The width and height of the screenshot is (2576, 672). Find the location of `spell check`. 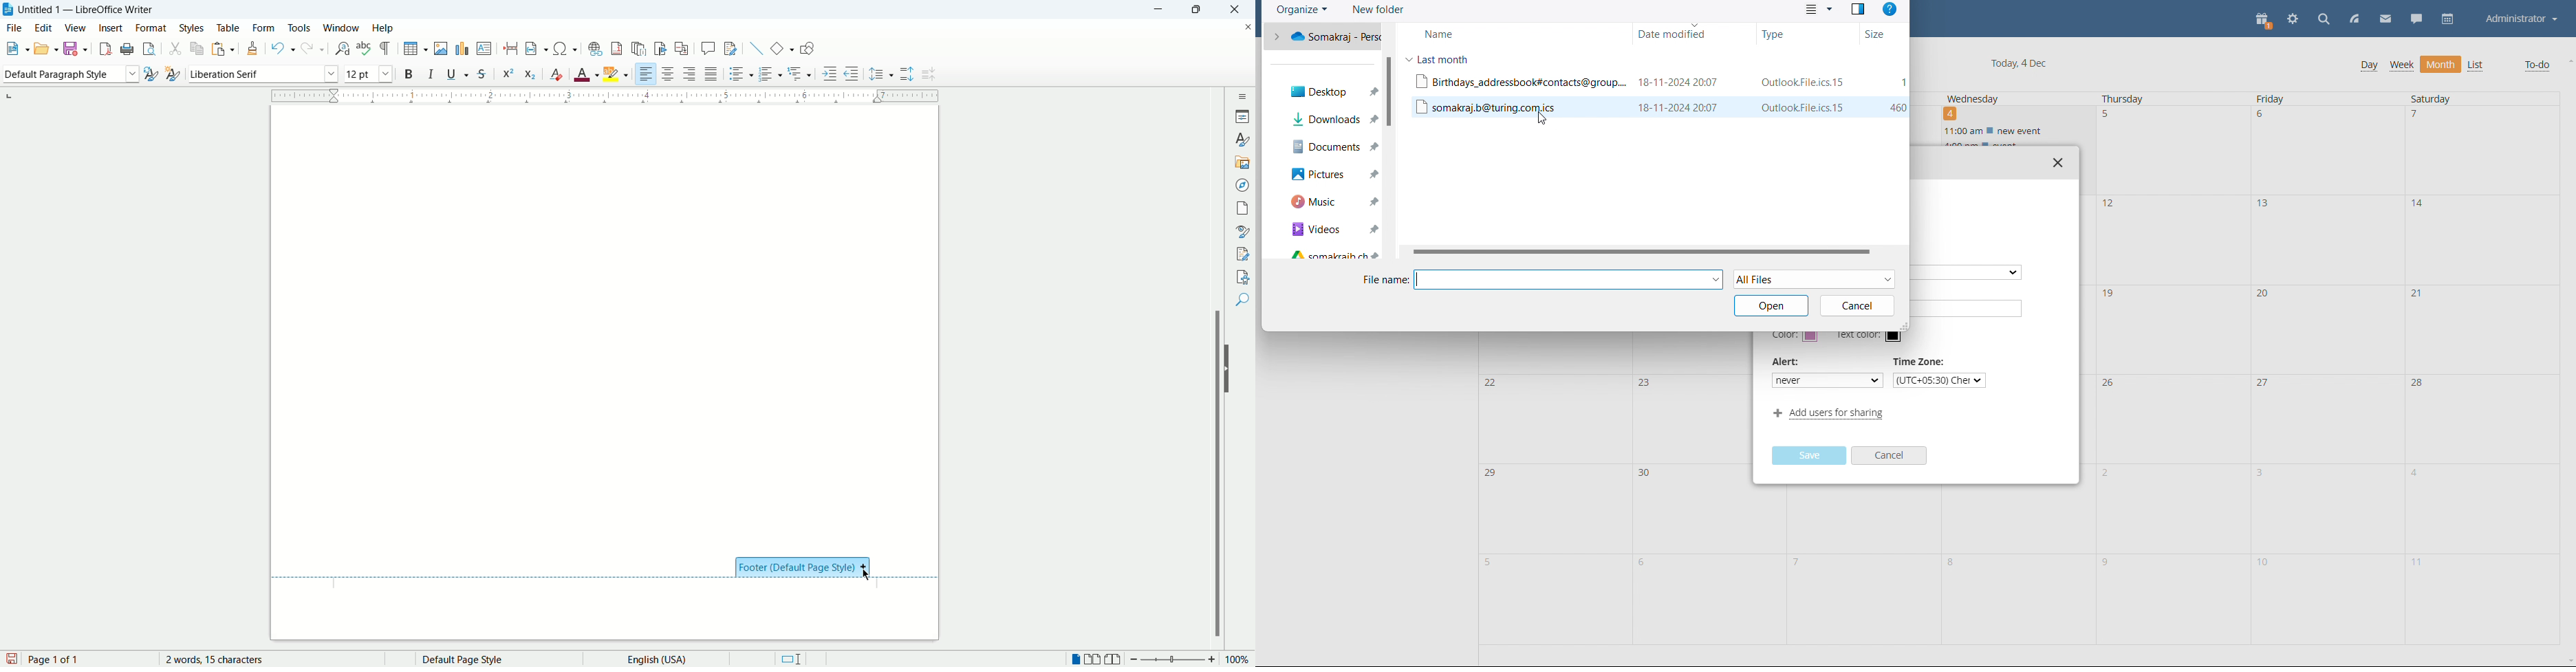

spell check is located at coordinates (366, 48).